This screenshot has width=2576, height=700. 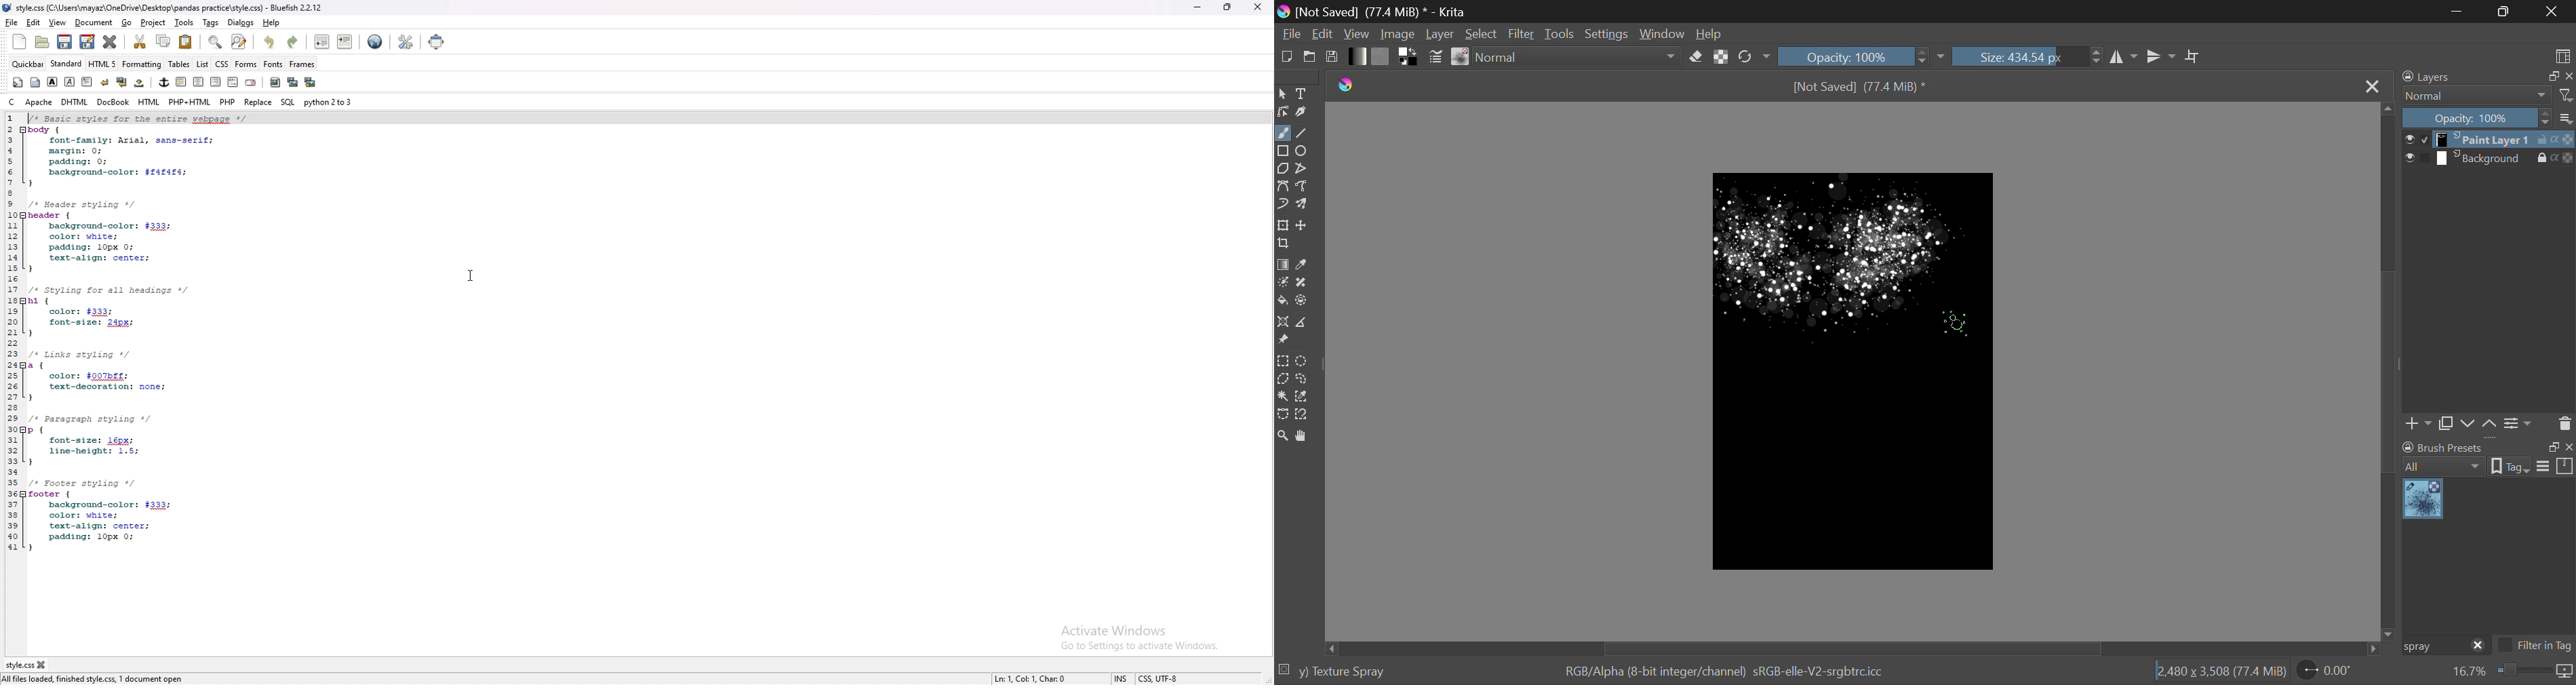 I want to click on Choose Workspace, so click(x=2562, y=56).